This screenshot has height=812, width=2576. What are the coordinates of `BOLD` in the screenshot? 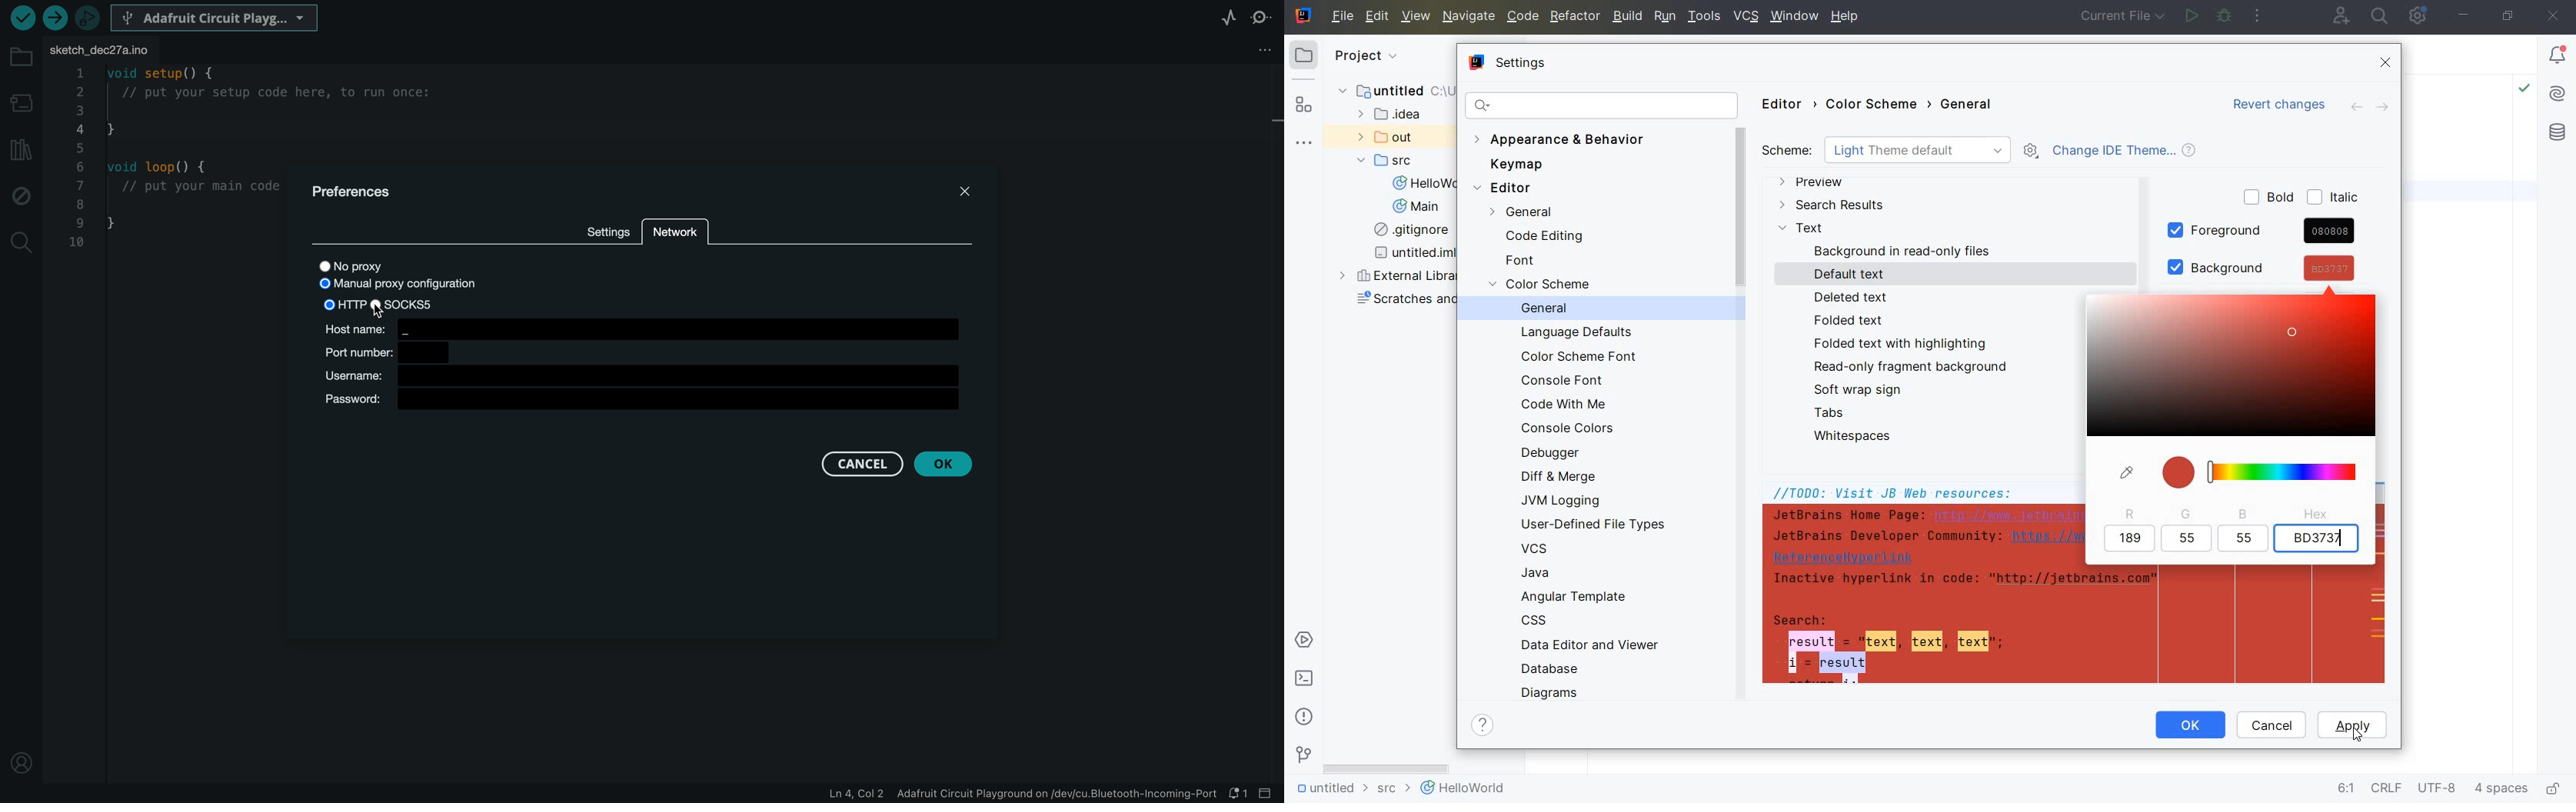 It's located at (2270, 198).